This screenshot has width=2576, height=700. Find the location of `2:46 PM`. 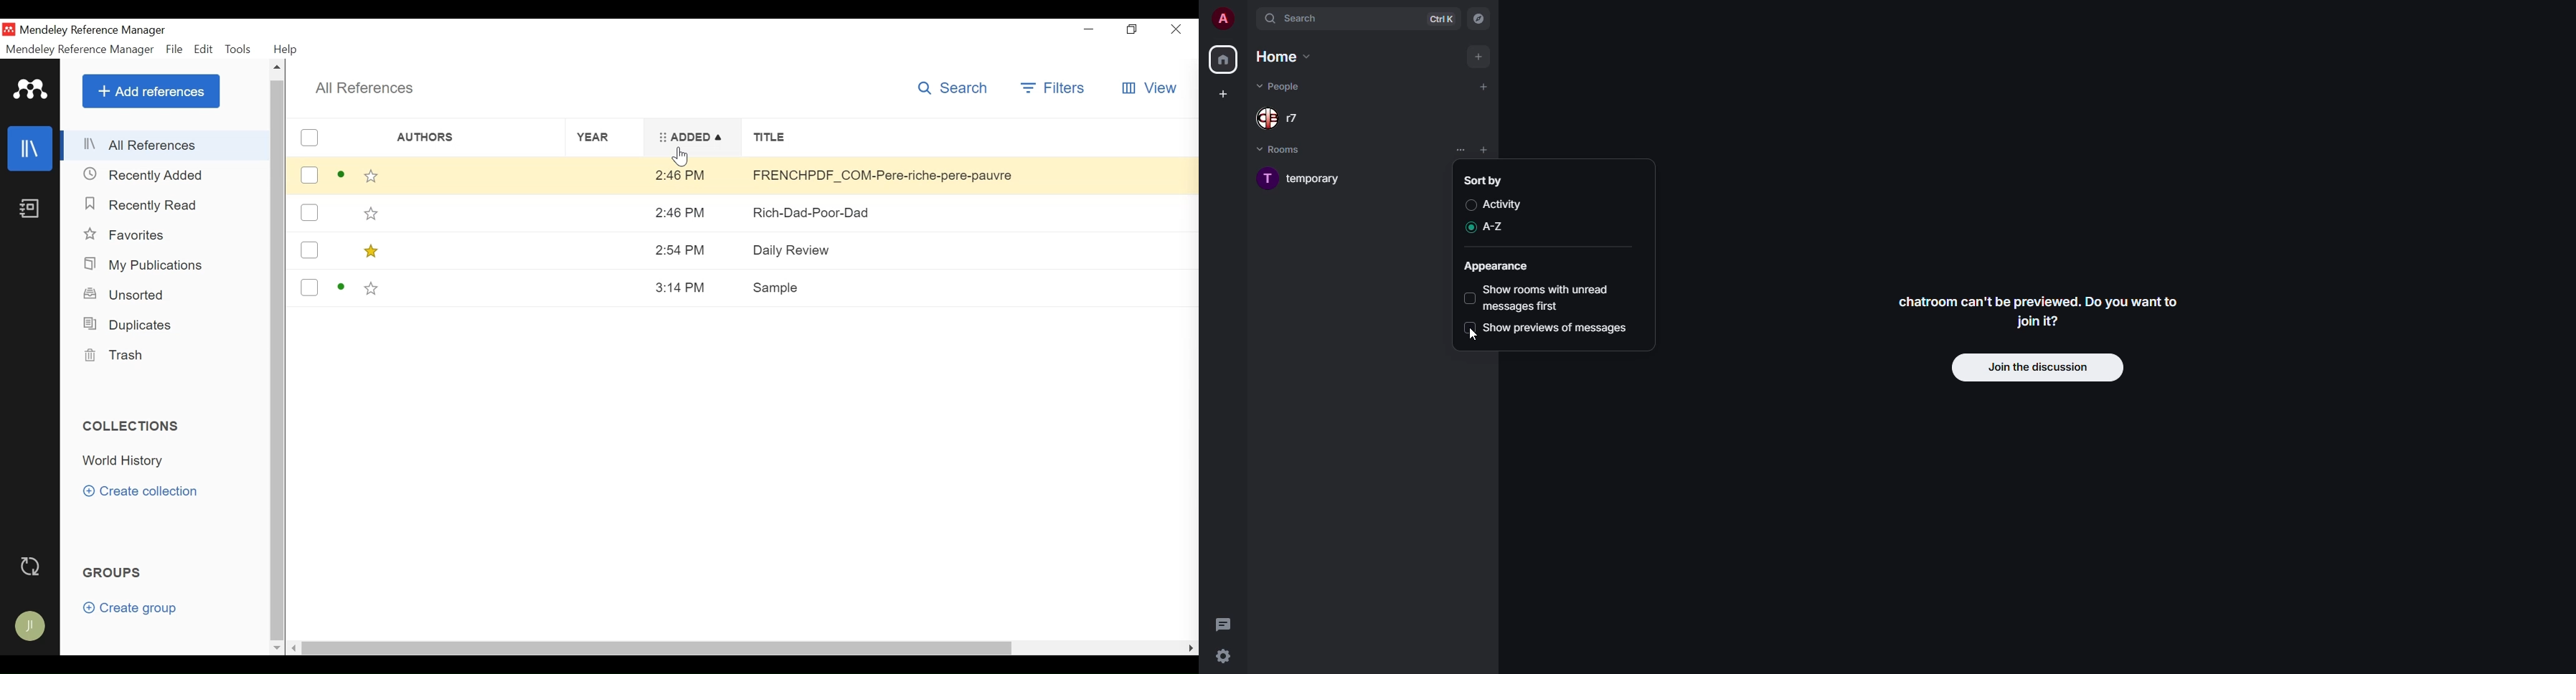

2:46 PM is located at coordinates (691, 212).